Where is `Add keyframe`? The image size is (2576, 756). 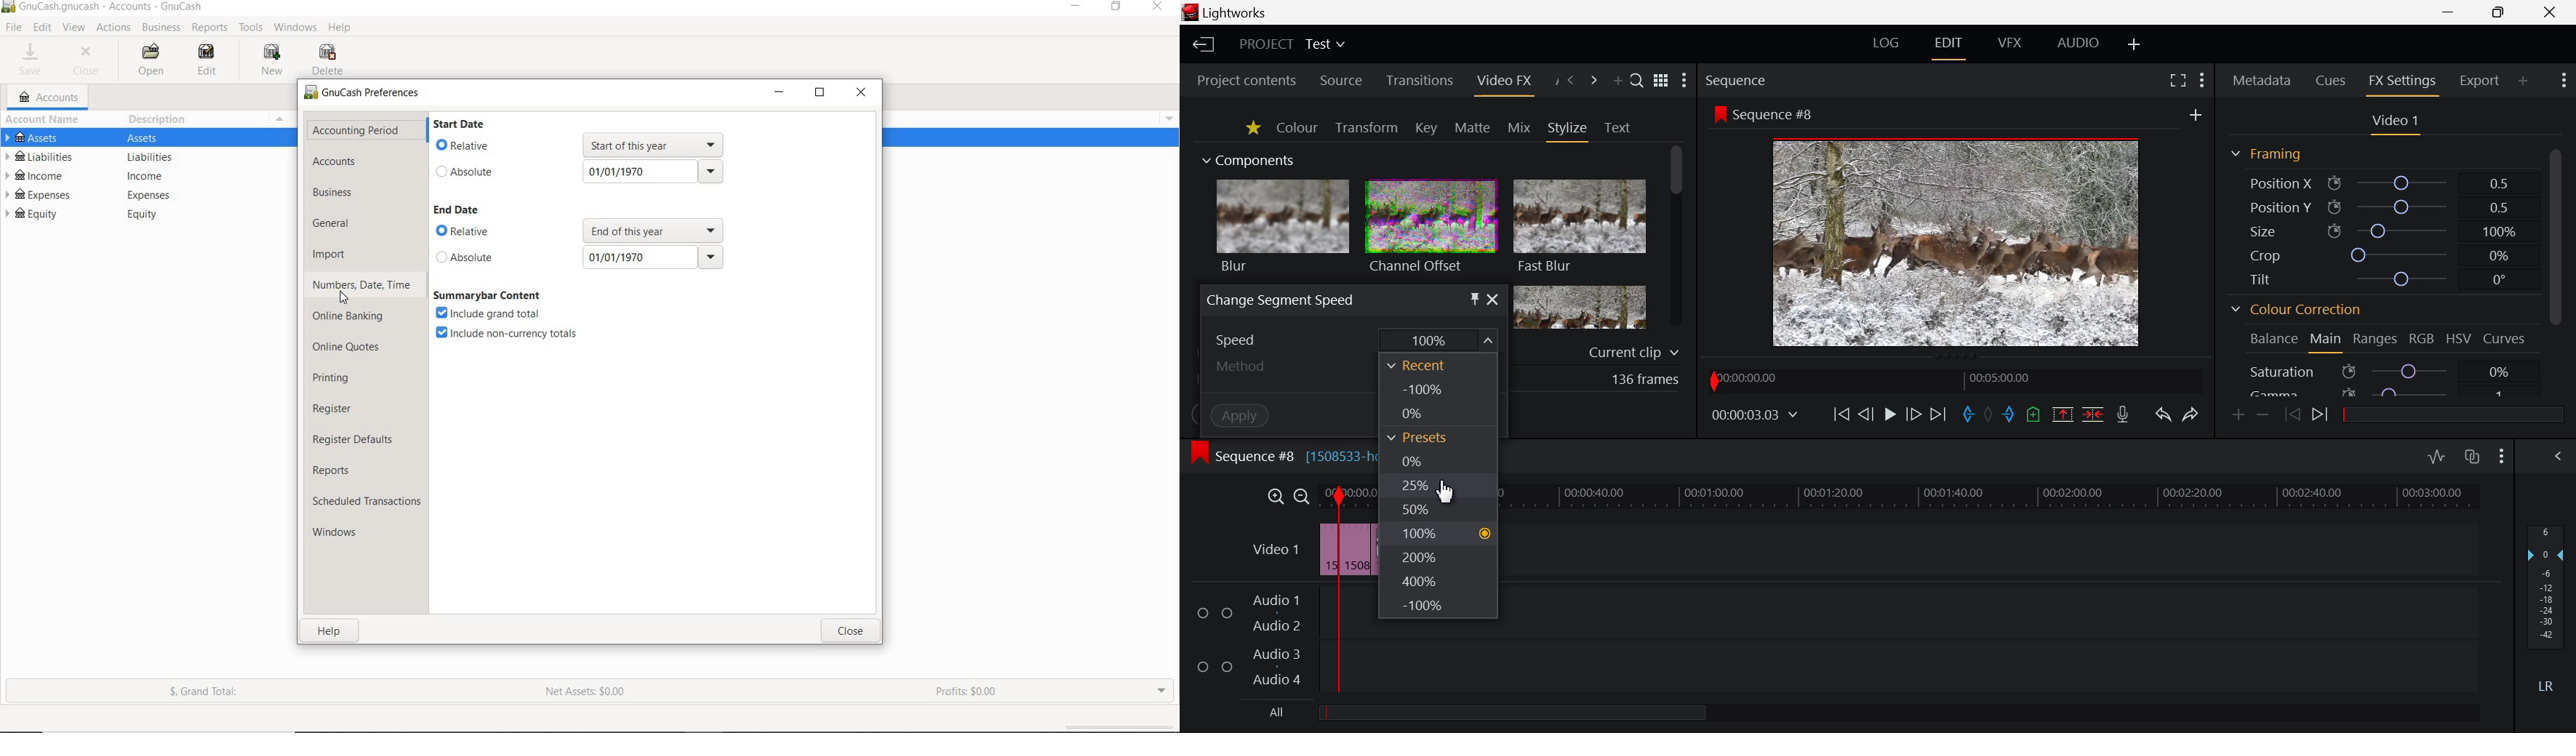
Add keyframe is located at coordinates (2239, 416).